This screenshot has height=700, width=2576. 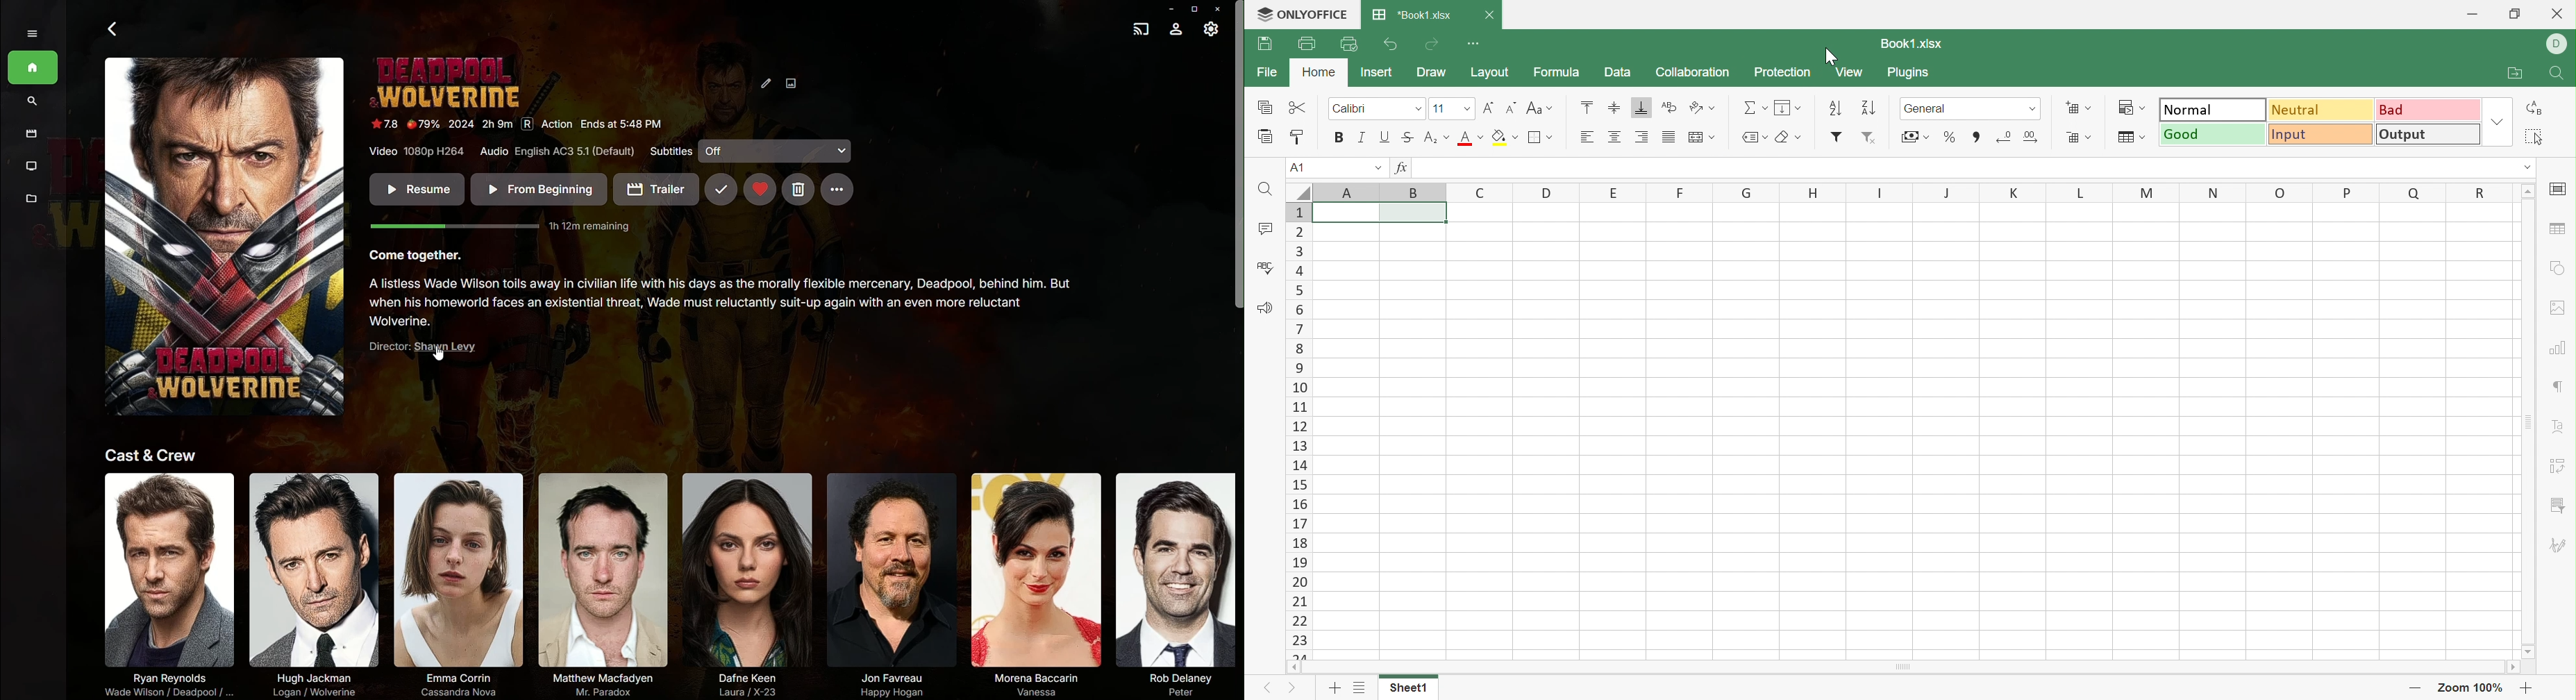 What do you see at coordinates (166, 585) in the screenshot?
I see `Ryan Reynolds` at bounding box center [166, 585].